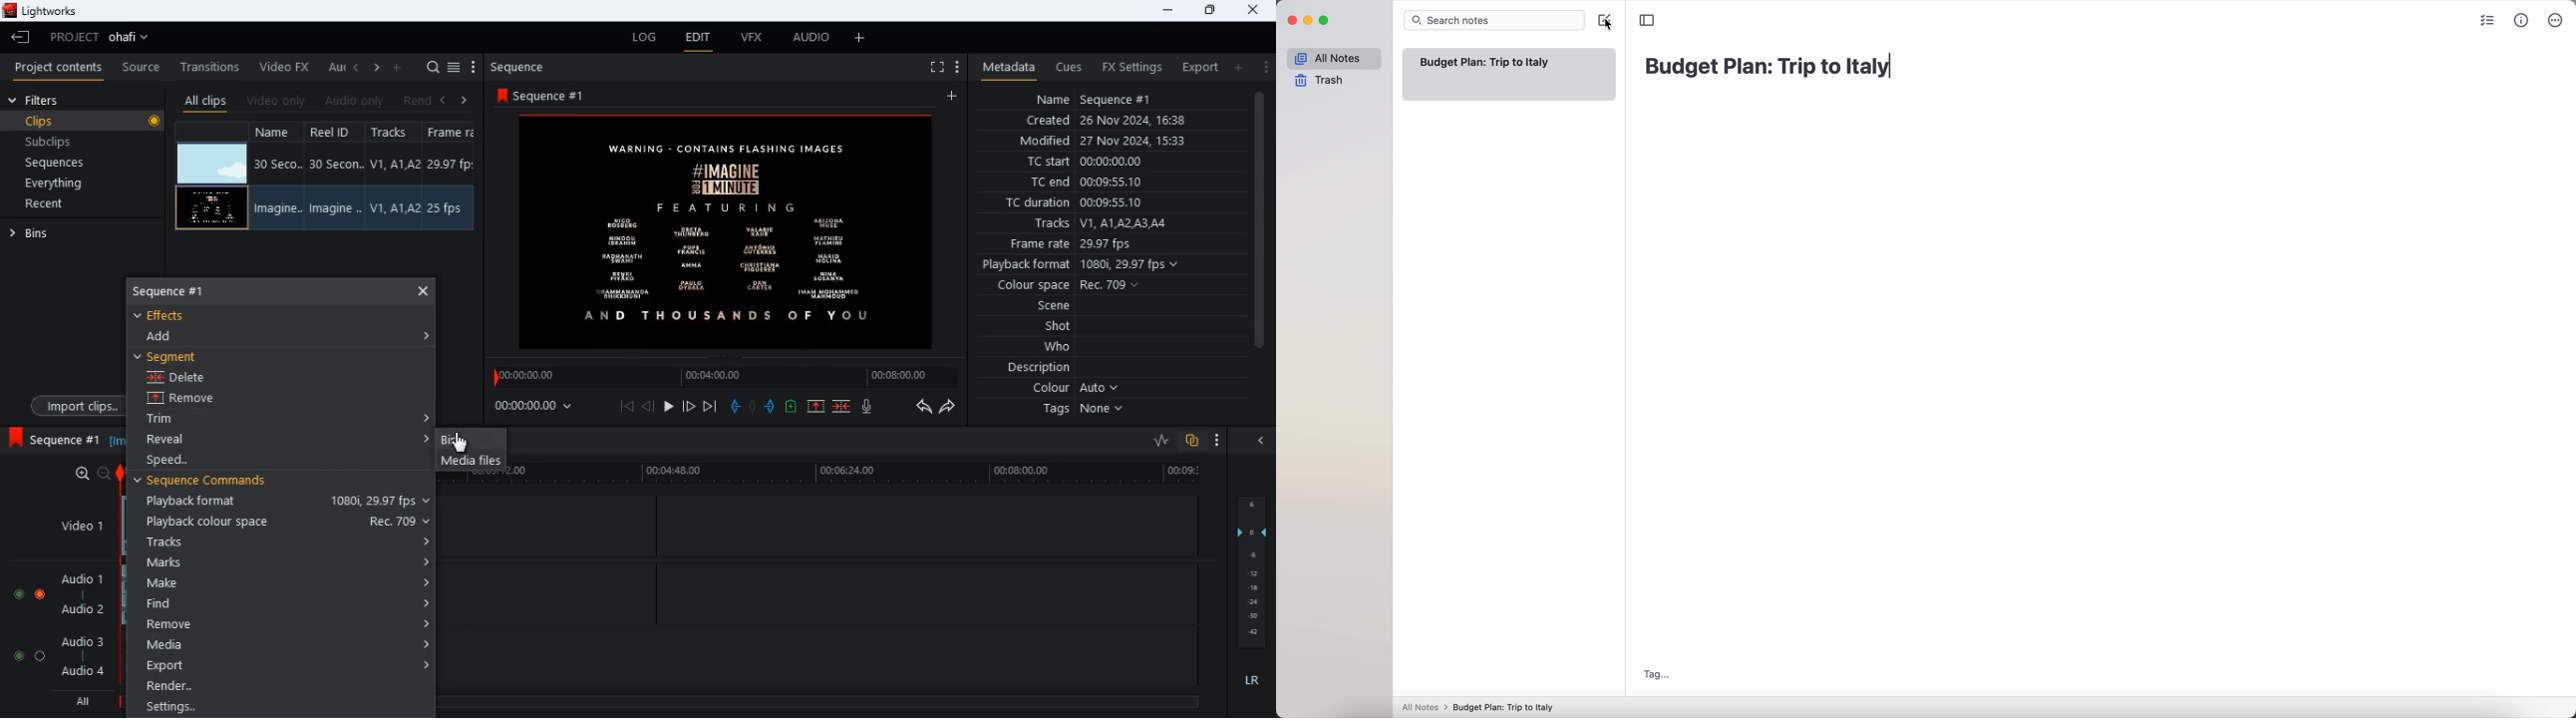 The image size is (2576, 728). I want to click on add, so click(401, 67).